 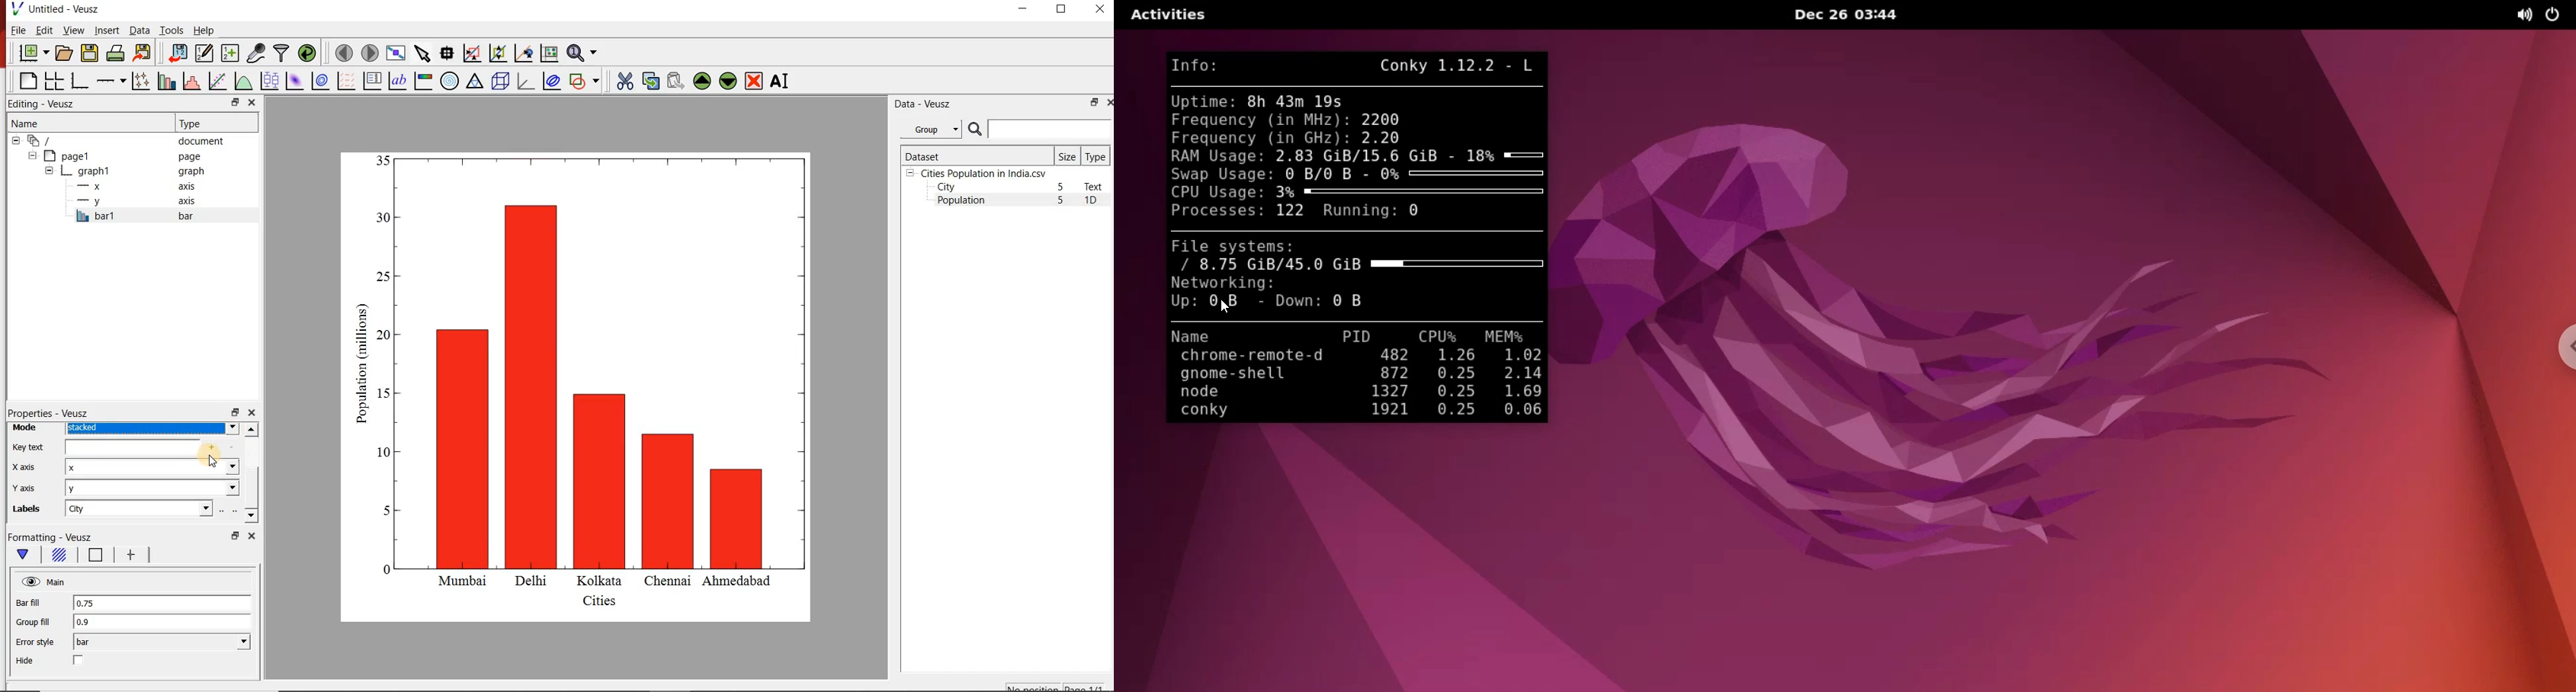 What do you see at coordinates (1068, 156) in the screenshot?
I see `Size` at bounding box center [1068, 156].